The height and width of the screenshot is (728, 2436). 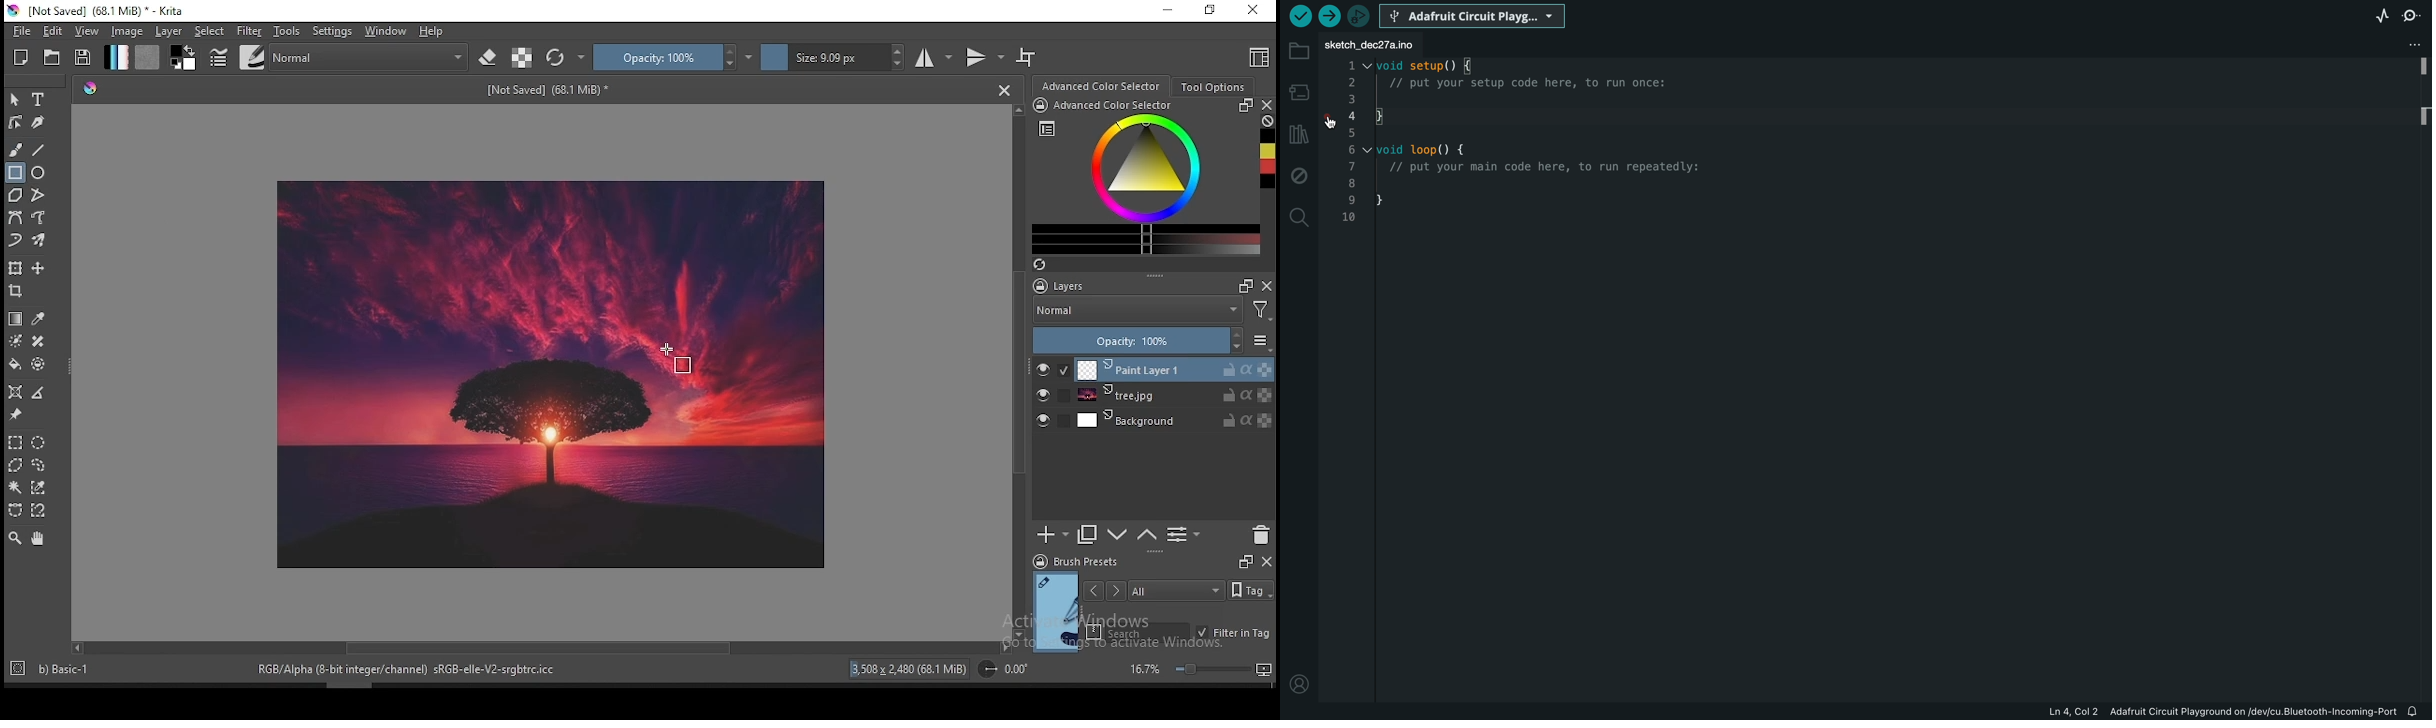 What do you see at coordinates (371, 56) in the screenshot?
I see `blending mode` at bounding box center [371, 56].